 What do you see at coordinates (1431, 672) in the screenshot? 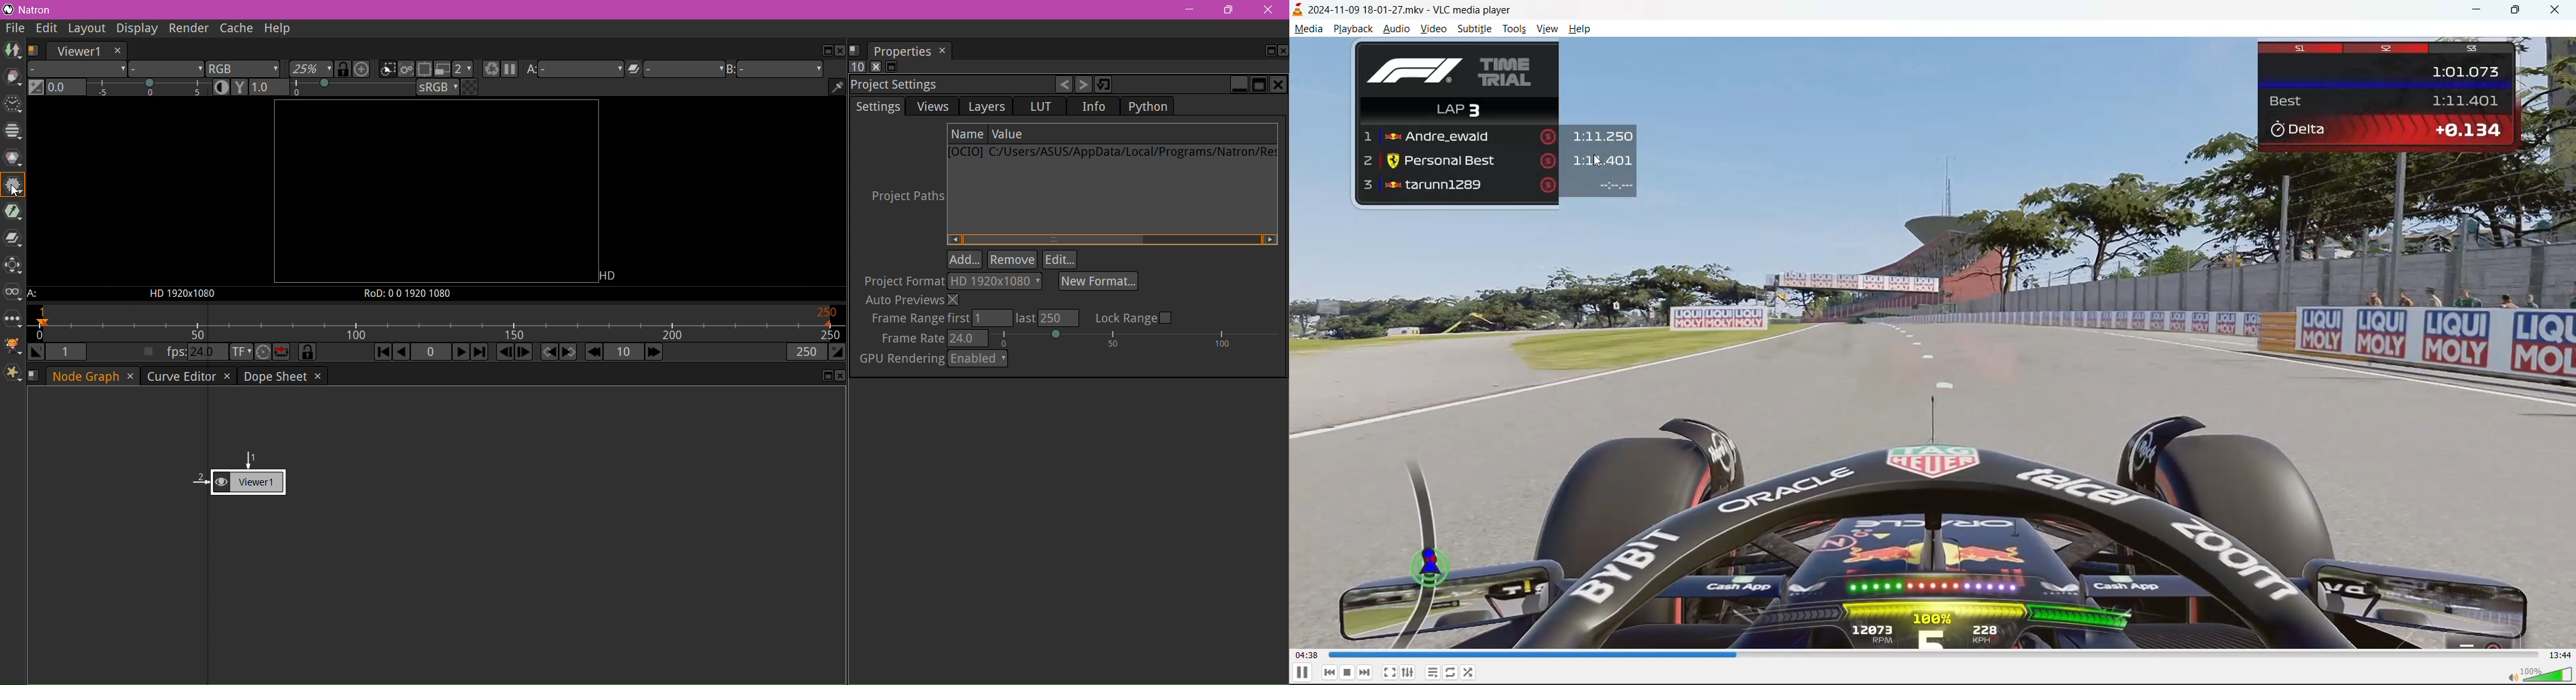
I see `toggle playlist` at bounding box center [1431, 672].